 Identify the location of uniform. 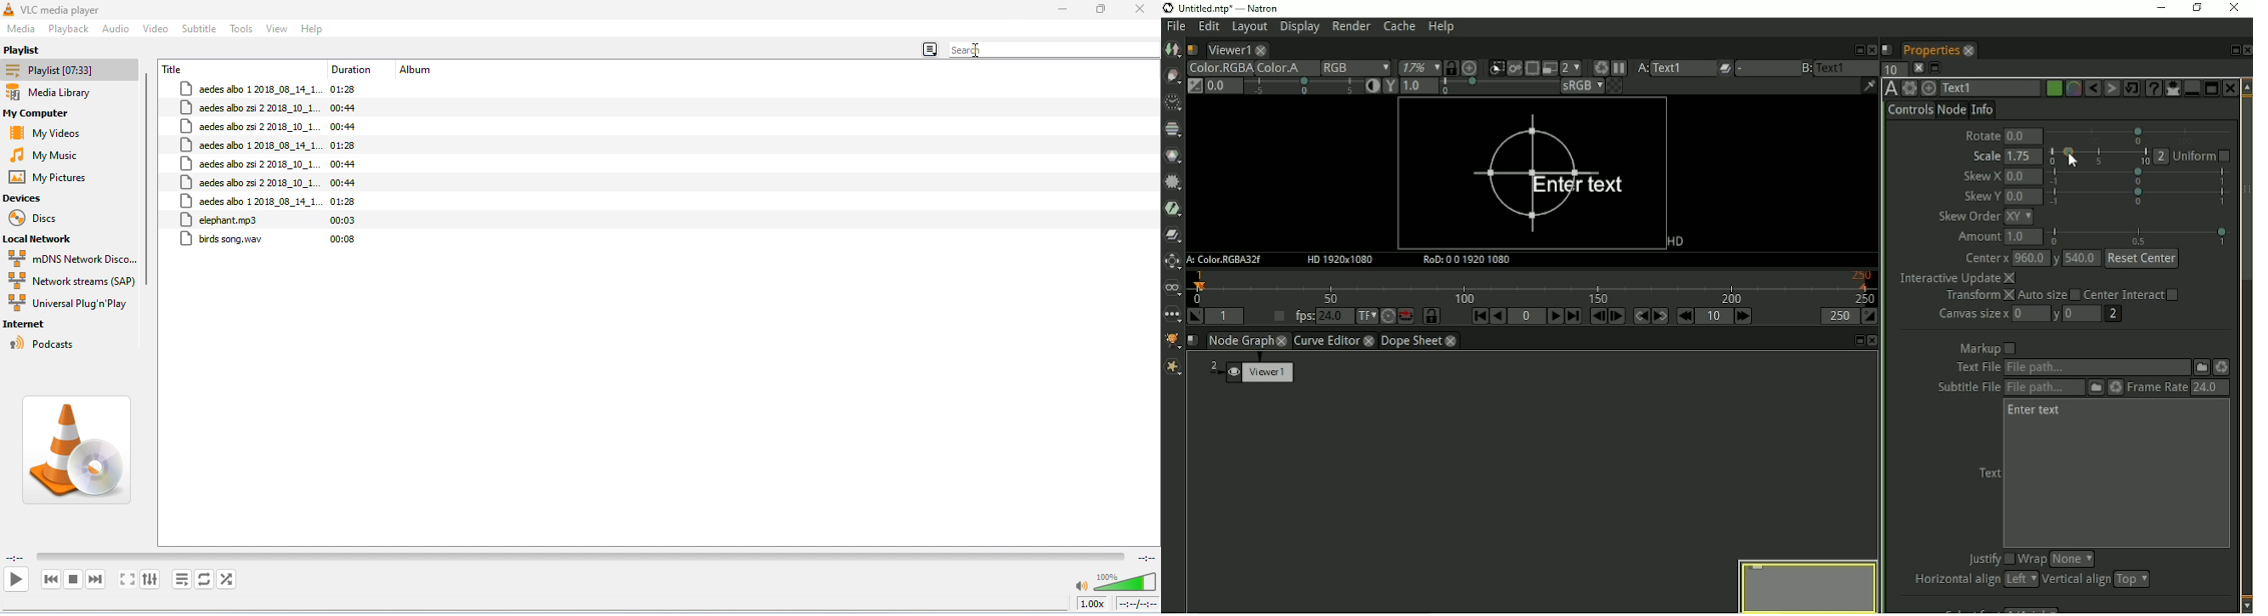
(2192, 156).